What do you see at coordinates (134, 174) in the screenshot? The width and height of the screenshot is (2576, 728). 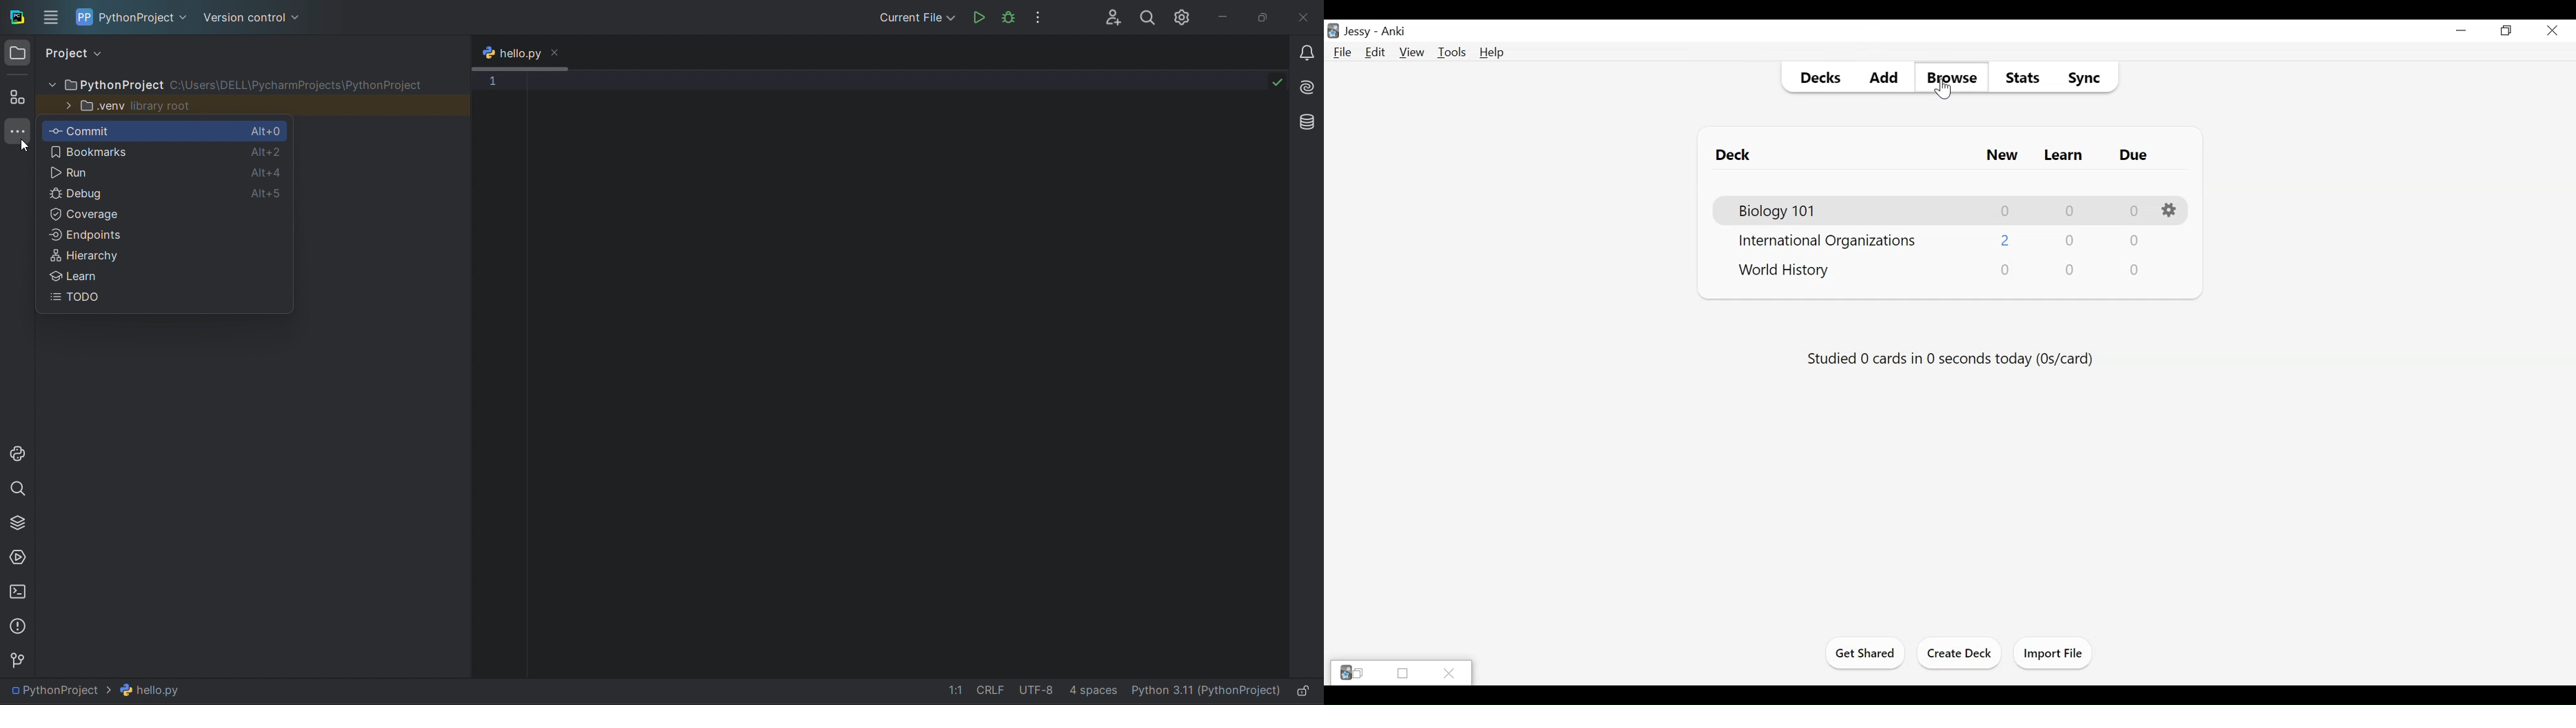 I see `run` at bounding box center [134, 174].